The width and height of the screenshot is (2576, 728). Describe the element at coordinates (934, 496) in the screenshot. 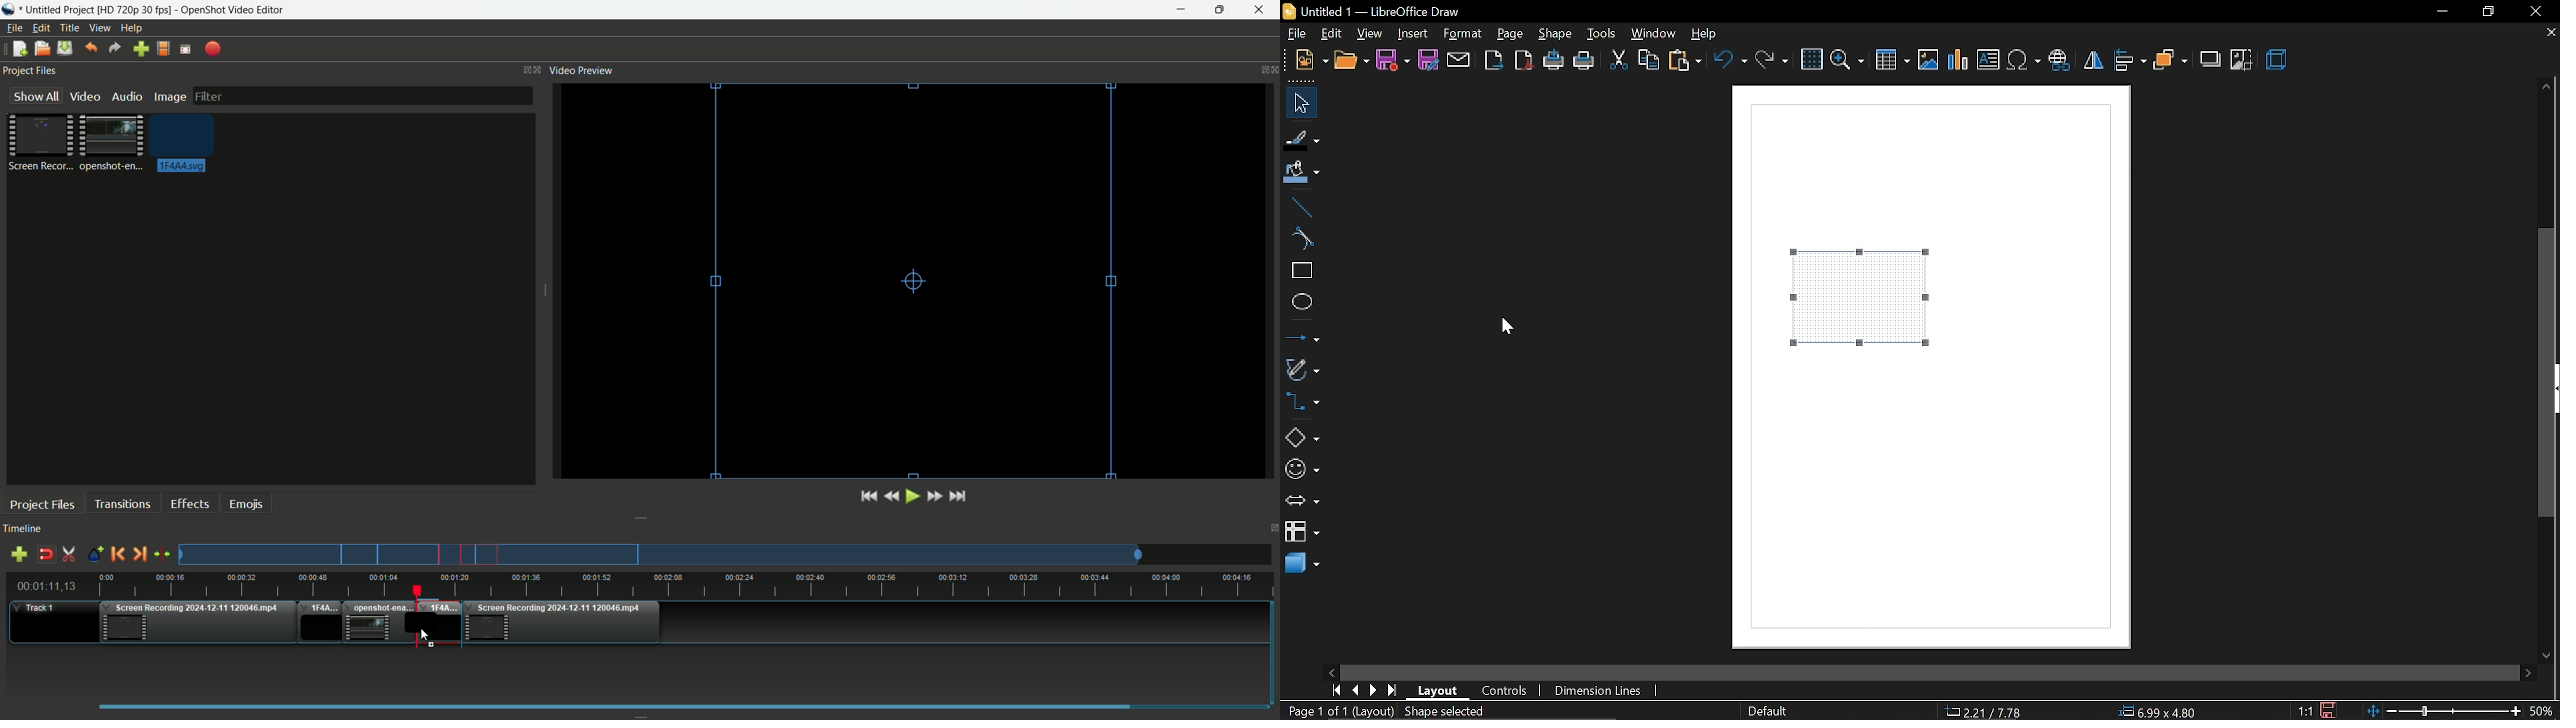

I see `Quick play forward` at that location.